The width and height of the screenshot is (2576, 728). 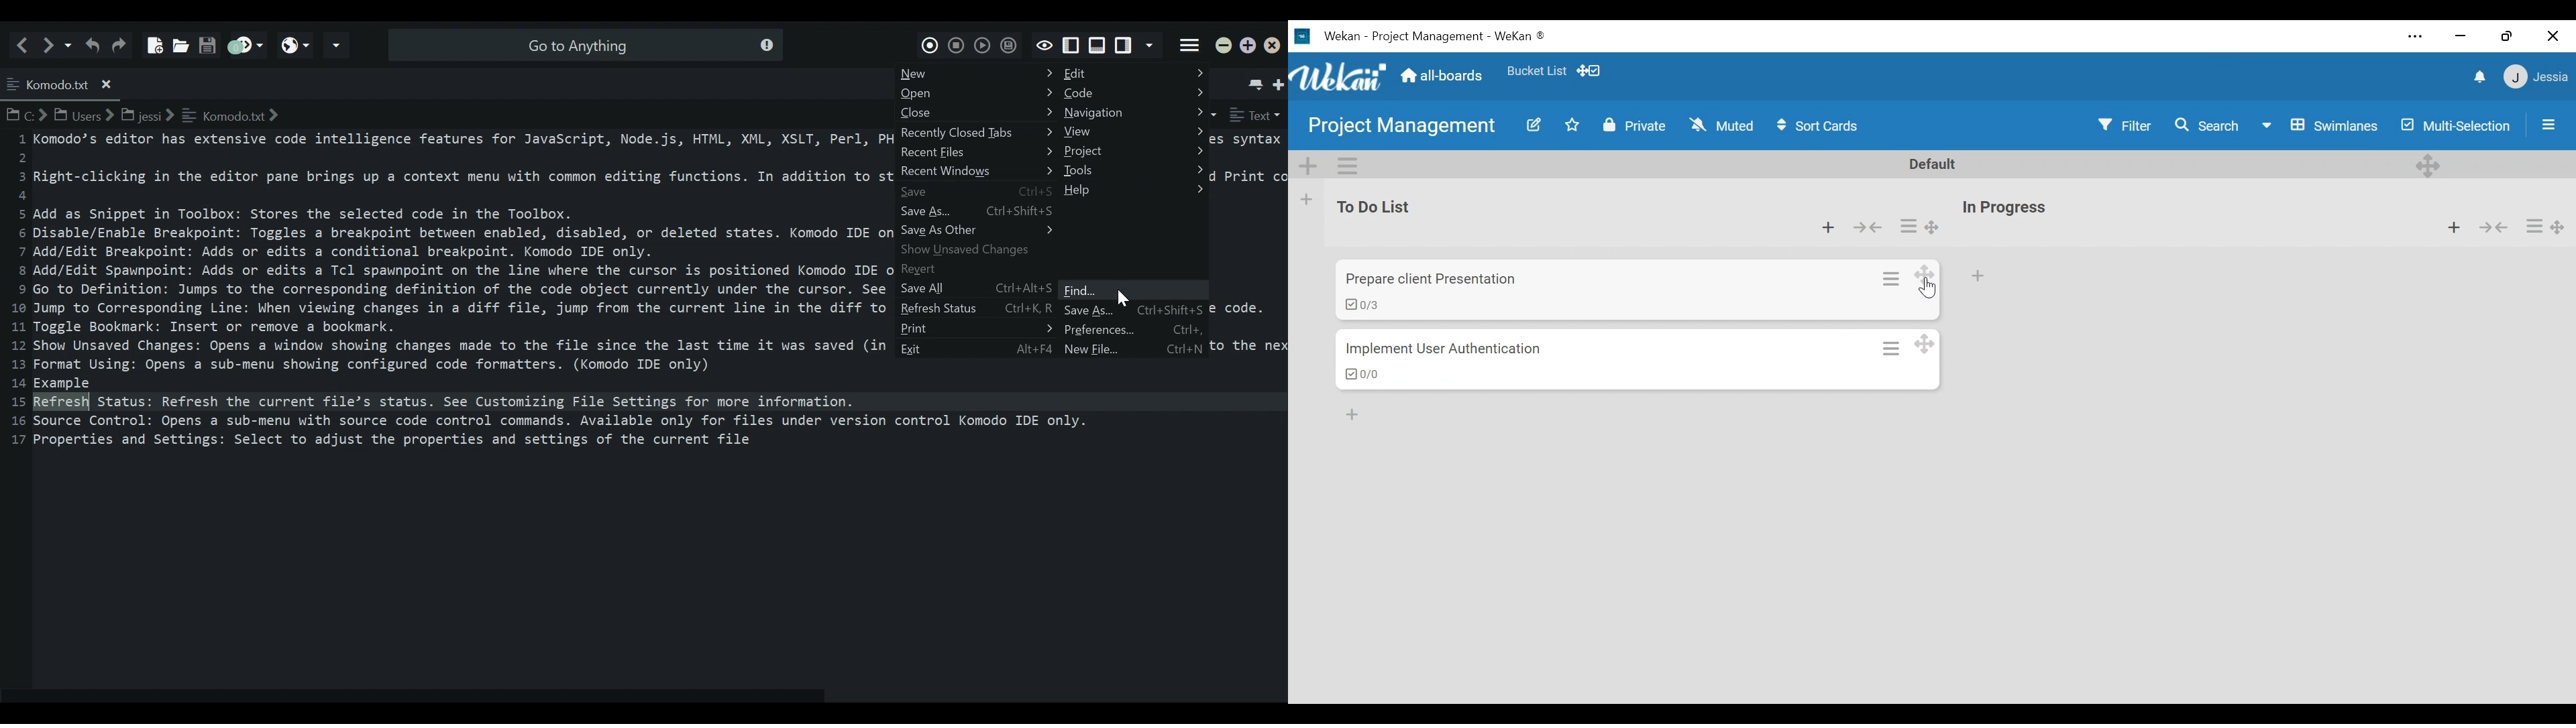 What do you see at coordinates (1400, 125) in the screenshot?
I see `Board name` at bounding box center [1400, 125].